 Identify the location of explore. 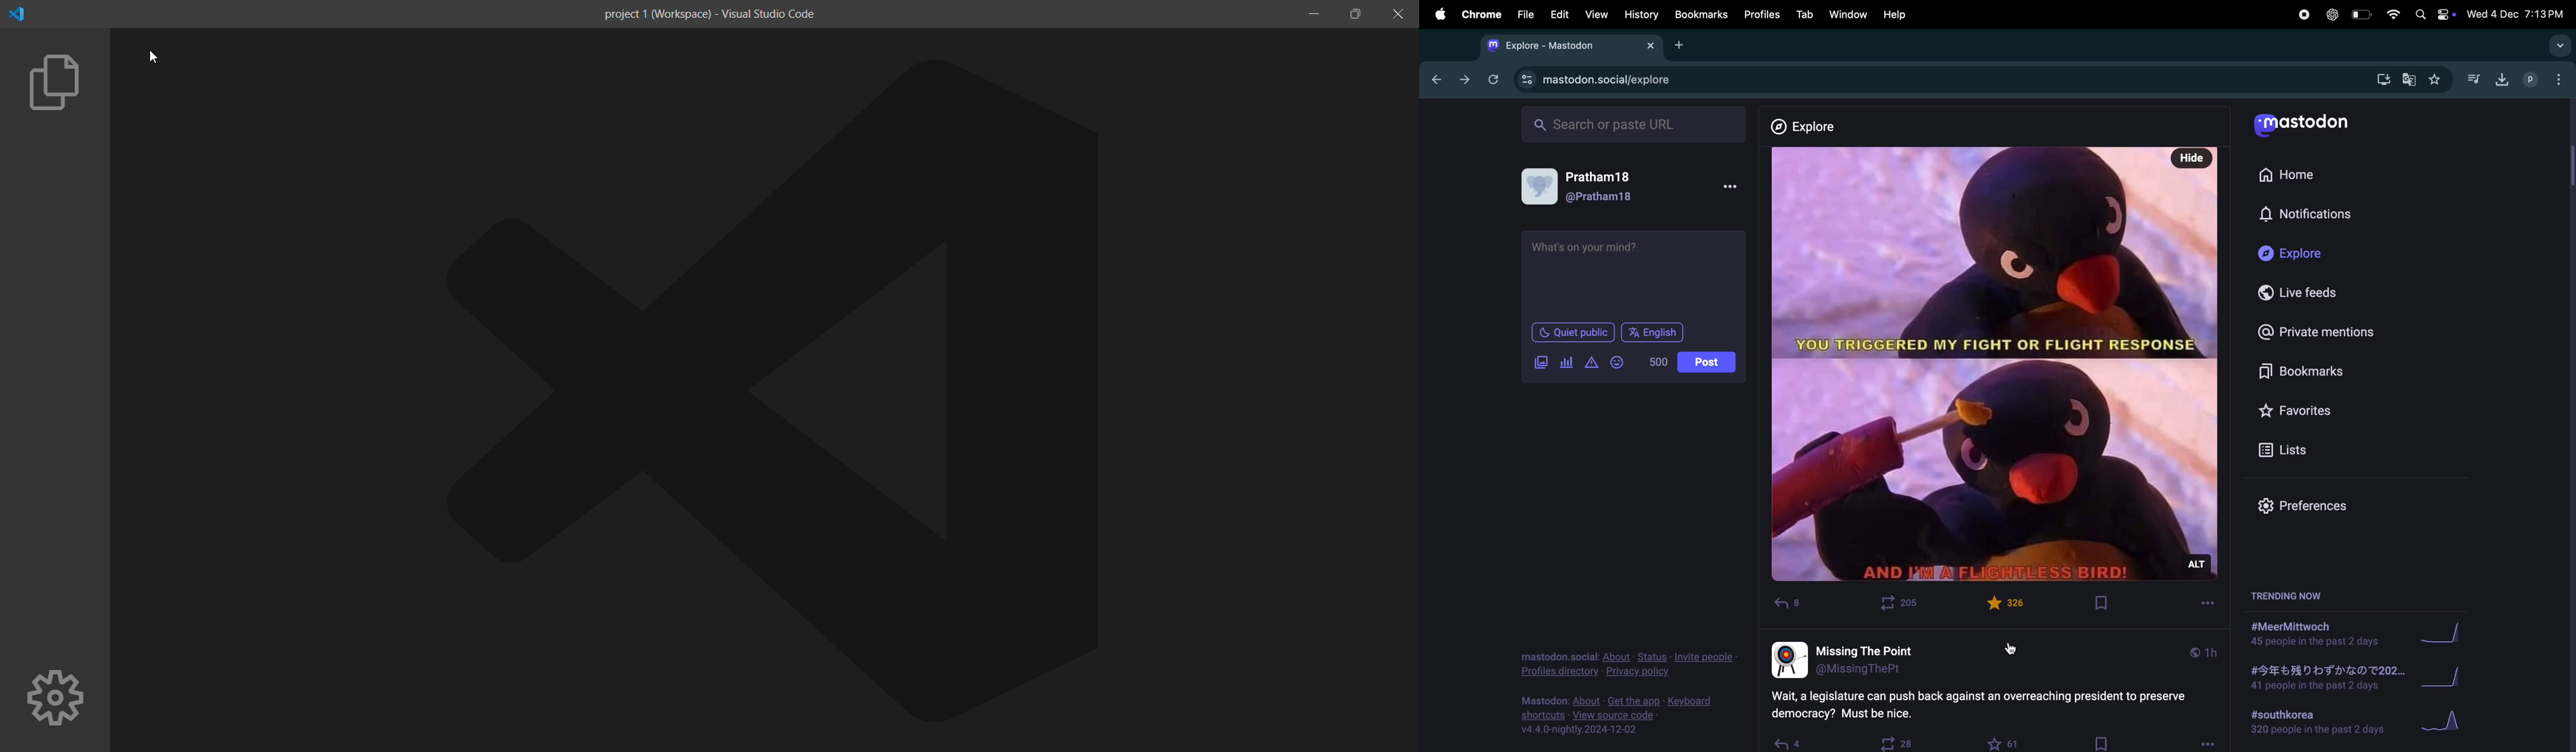
(2307, 253).